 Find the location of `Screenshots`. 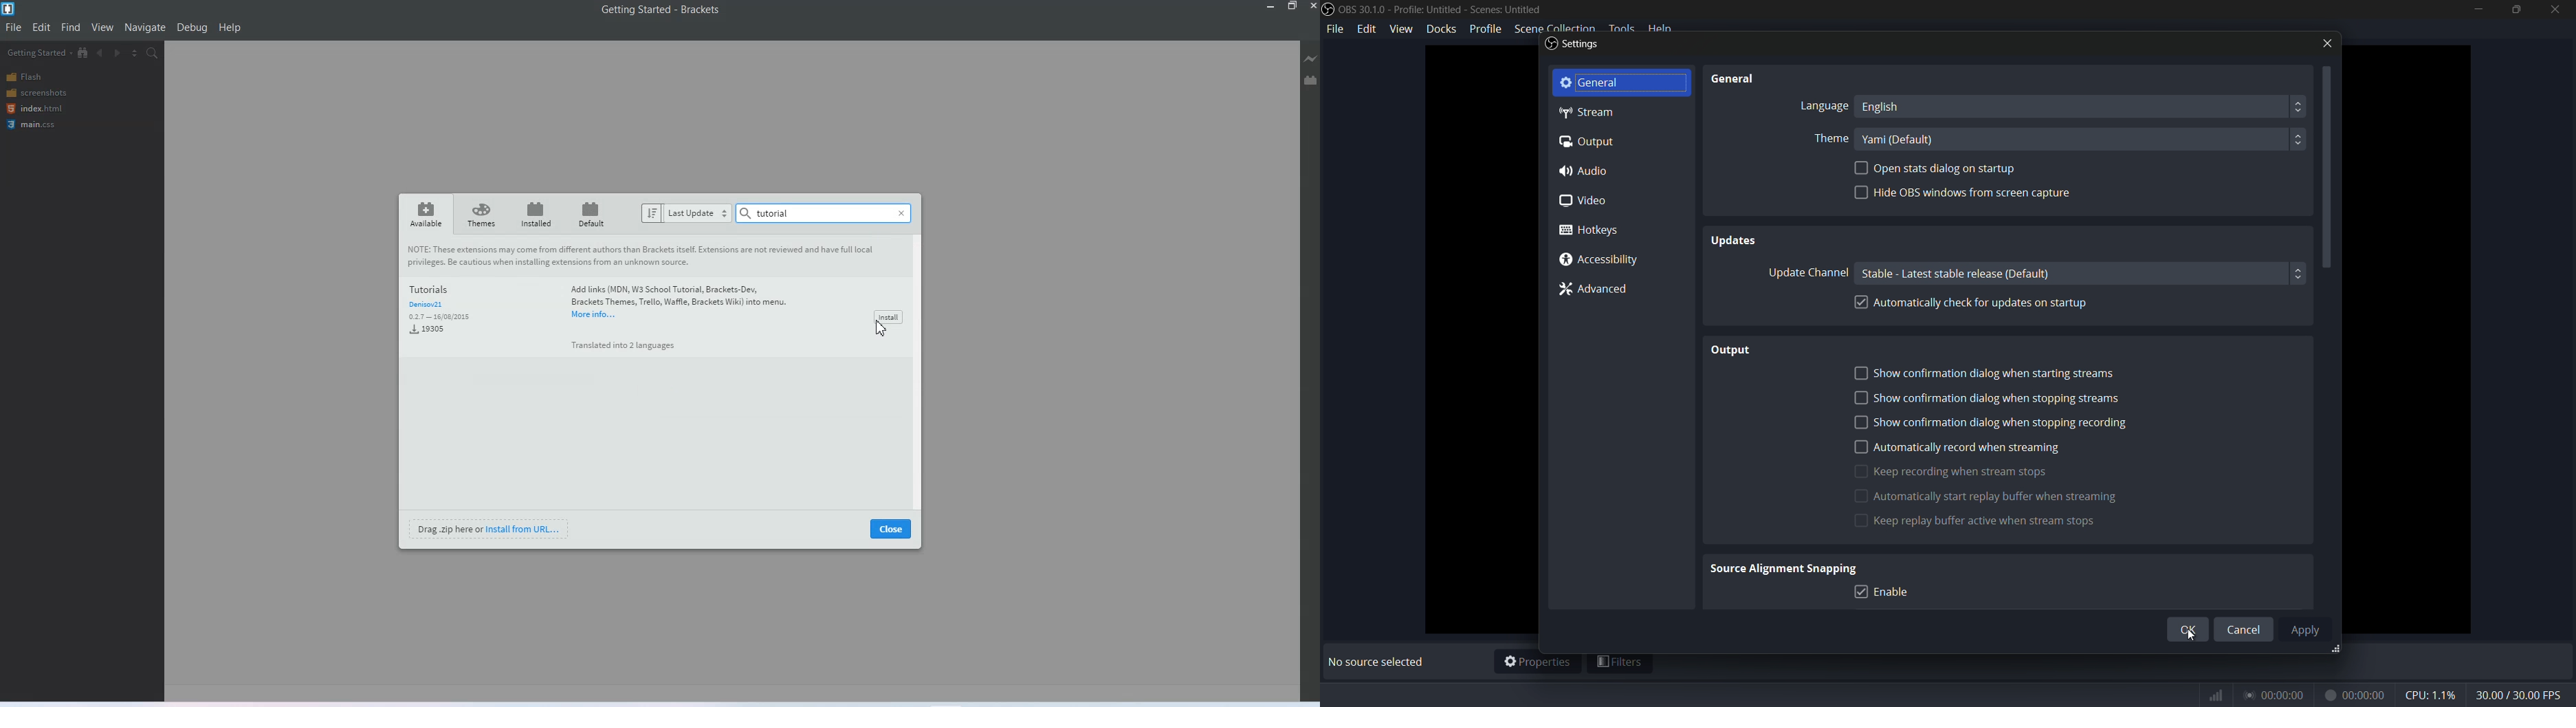

Screenshots is located at coordinates (37, 93).